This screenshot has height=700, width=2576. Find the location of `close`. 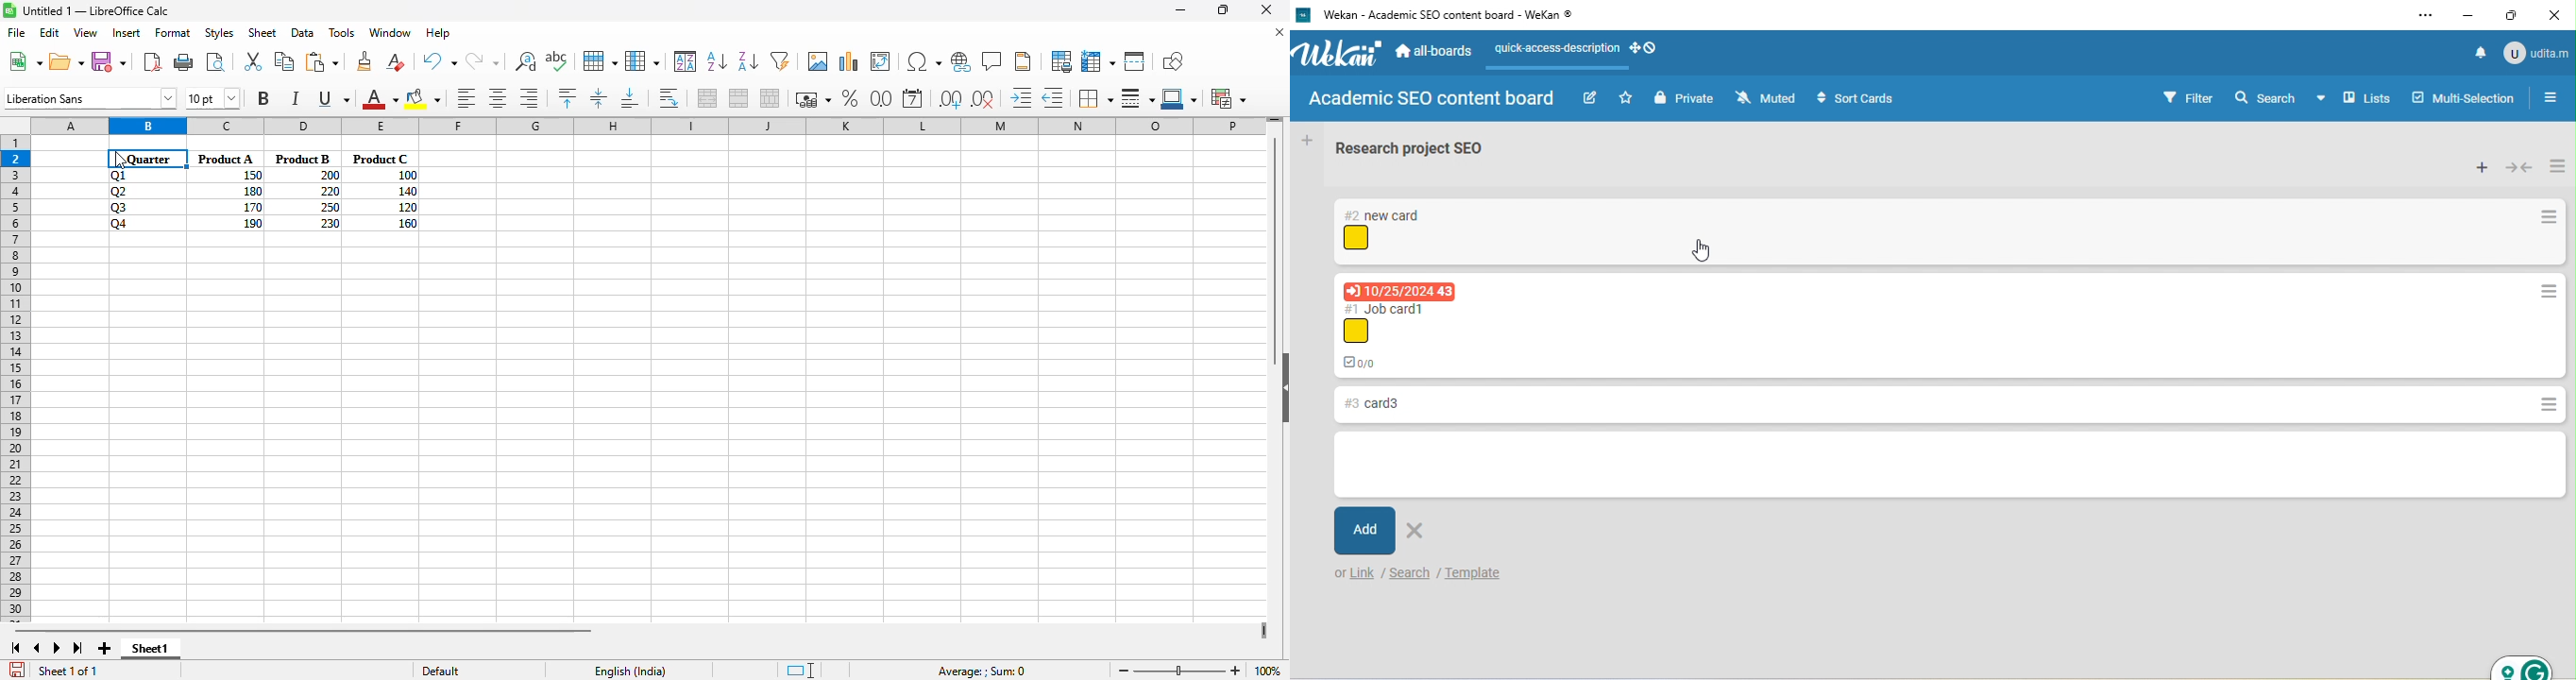

close is located at coordinates (2557, 13).